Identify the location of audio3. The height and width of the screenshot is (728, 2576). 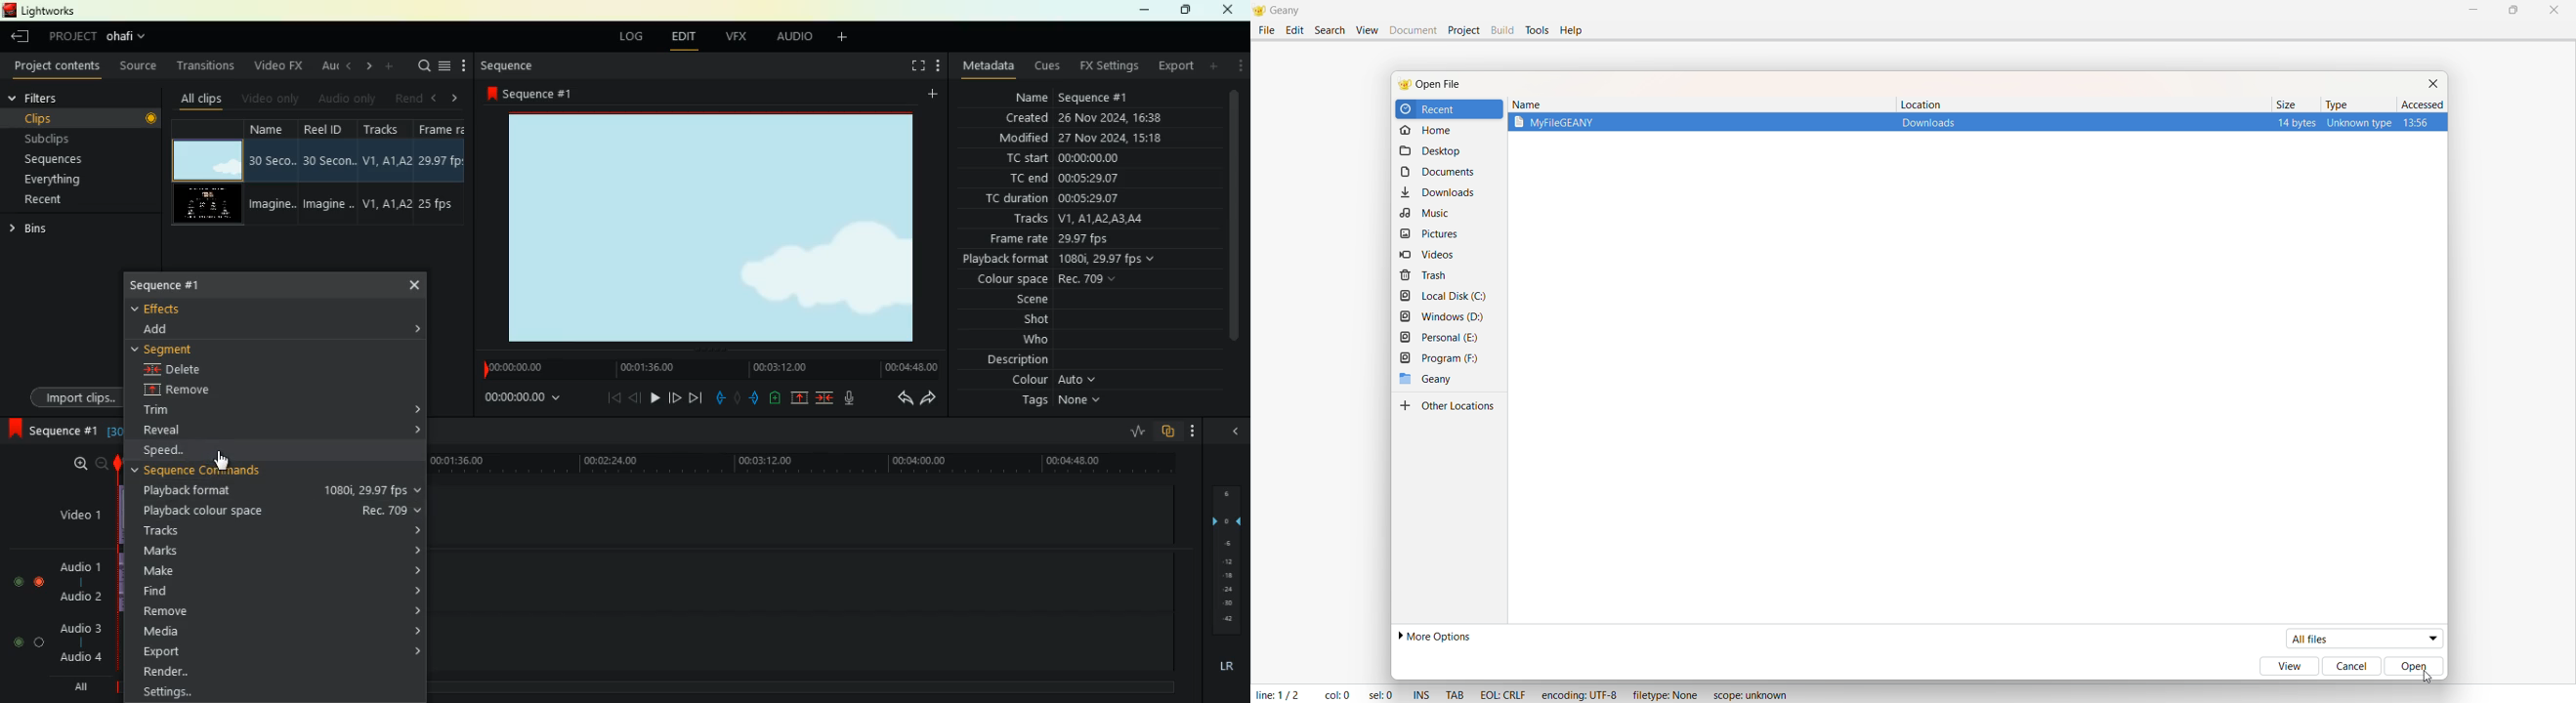
(76, 627).